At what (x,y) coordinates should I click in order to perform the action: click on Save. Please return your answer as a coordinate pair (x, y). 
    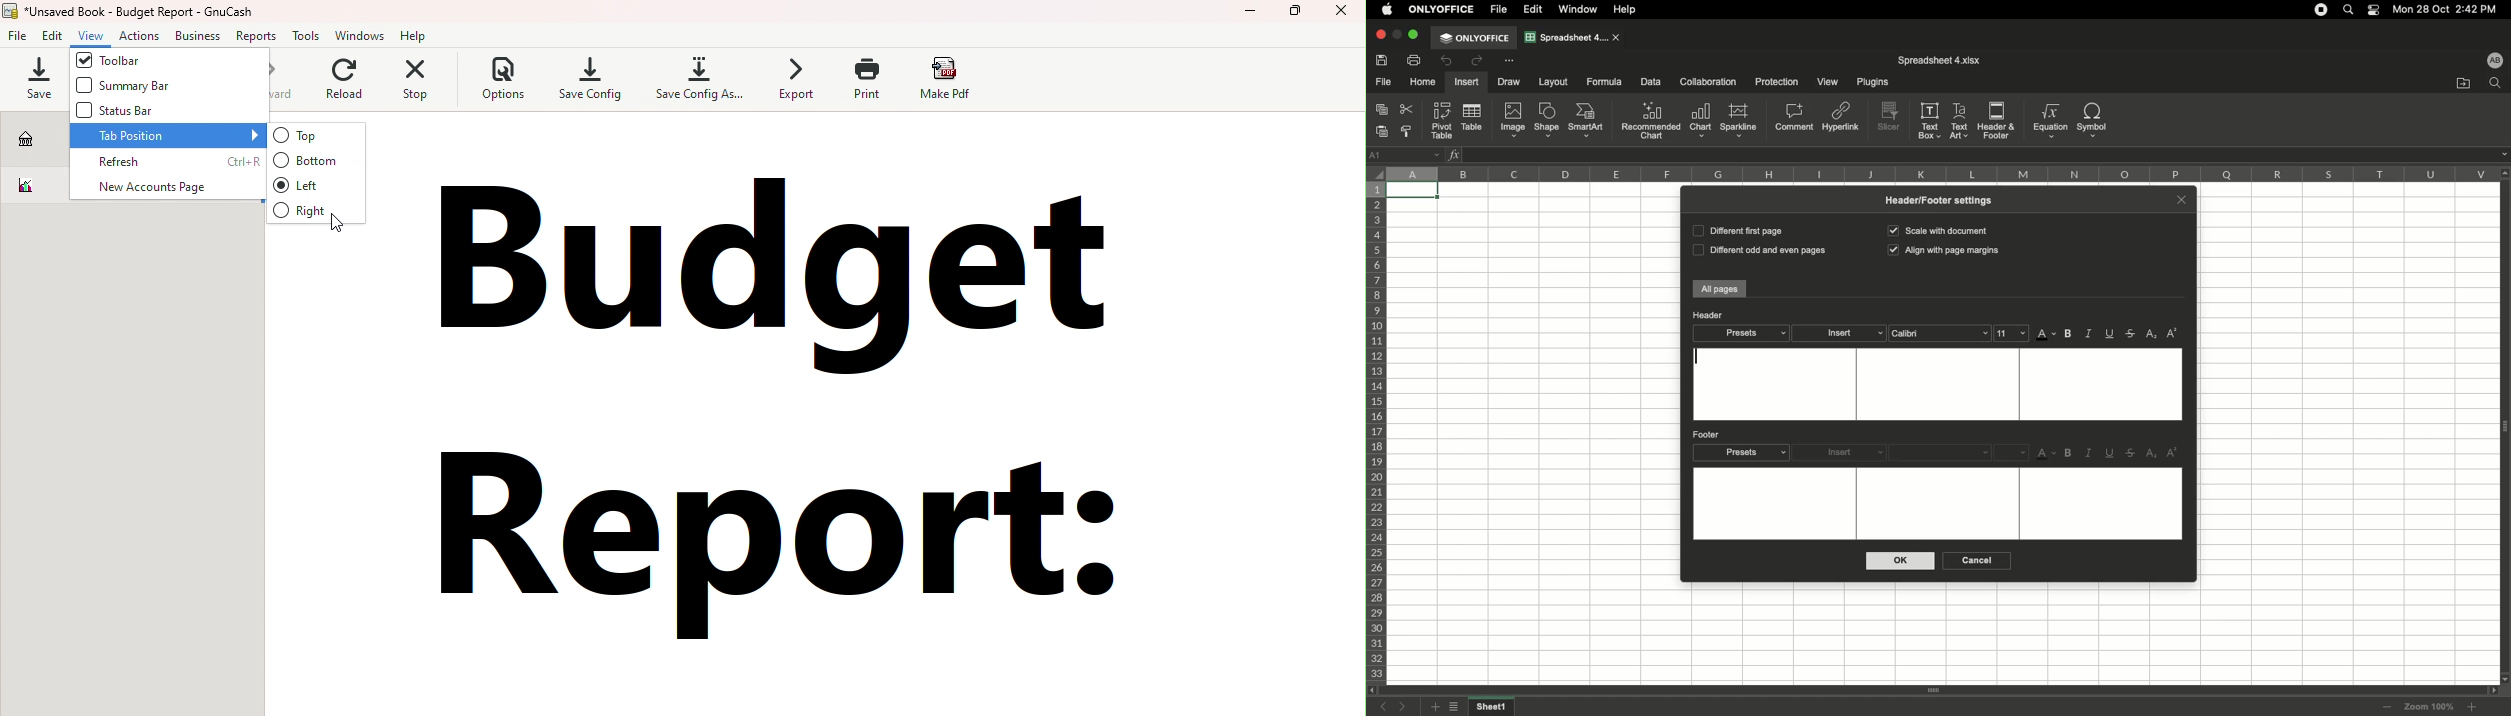
    Looking at the image, I should click on (1384, 60).